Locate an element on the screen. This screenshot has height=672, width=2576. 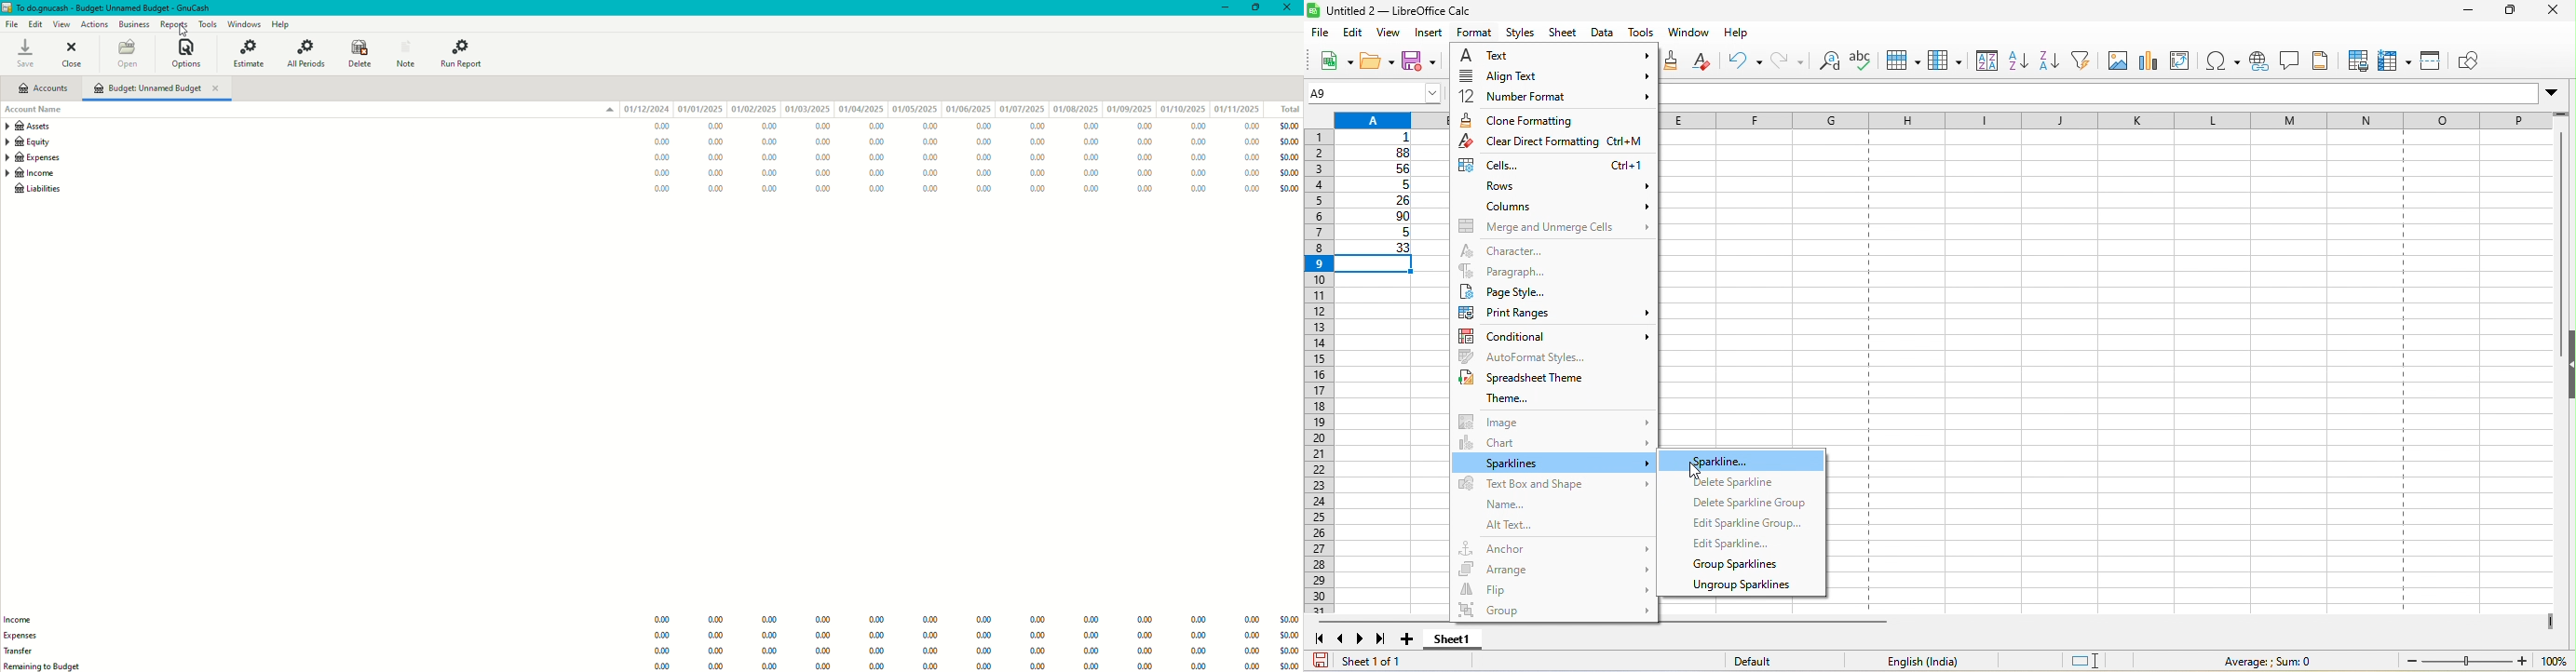
$0.00 is located at coordinates (1286, 652).